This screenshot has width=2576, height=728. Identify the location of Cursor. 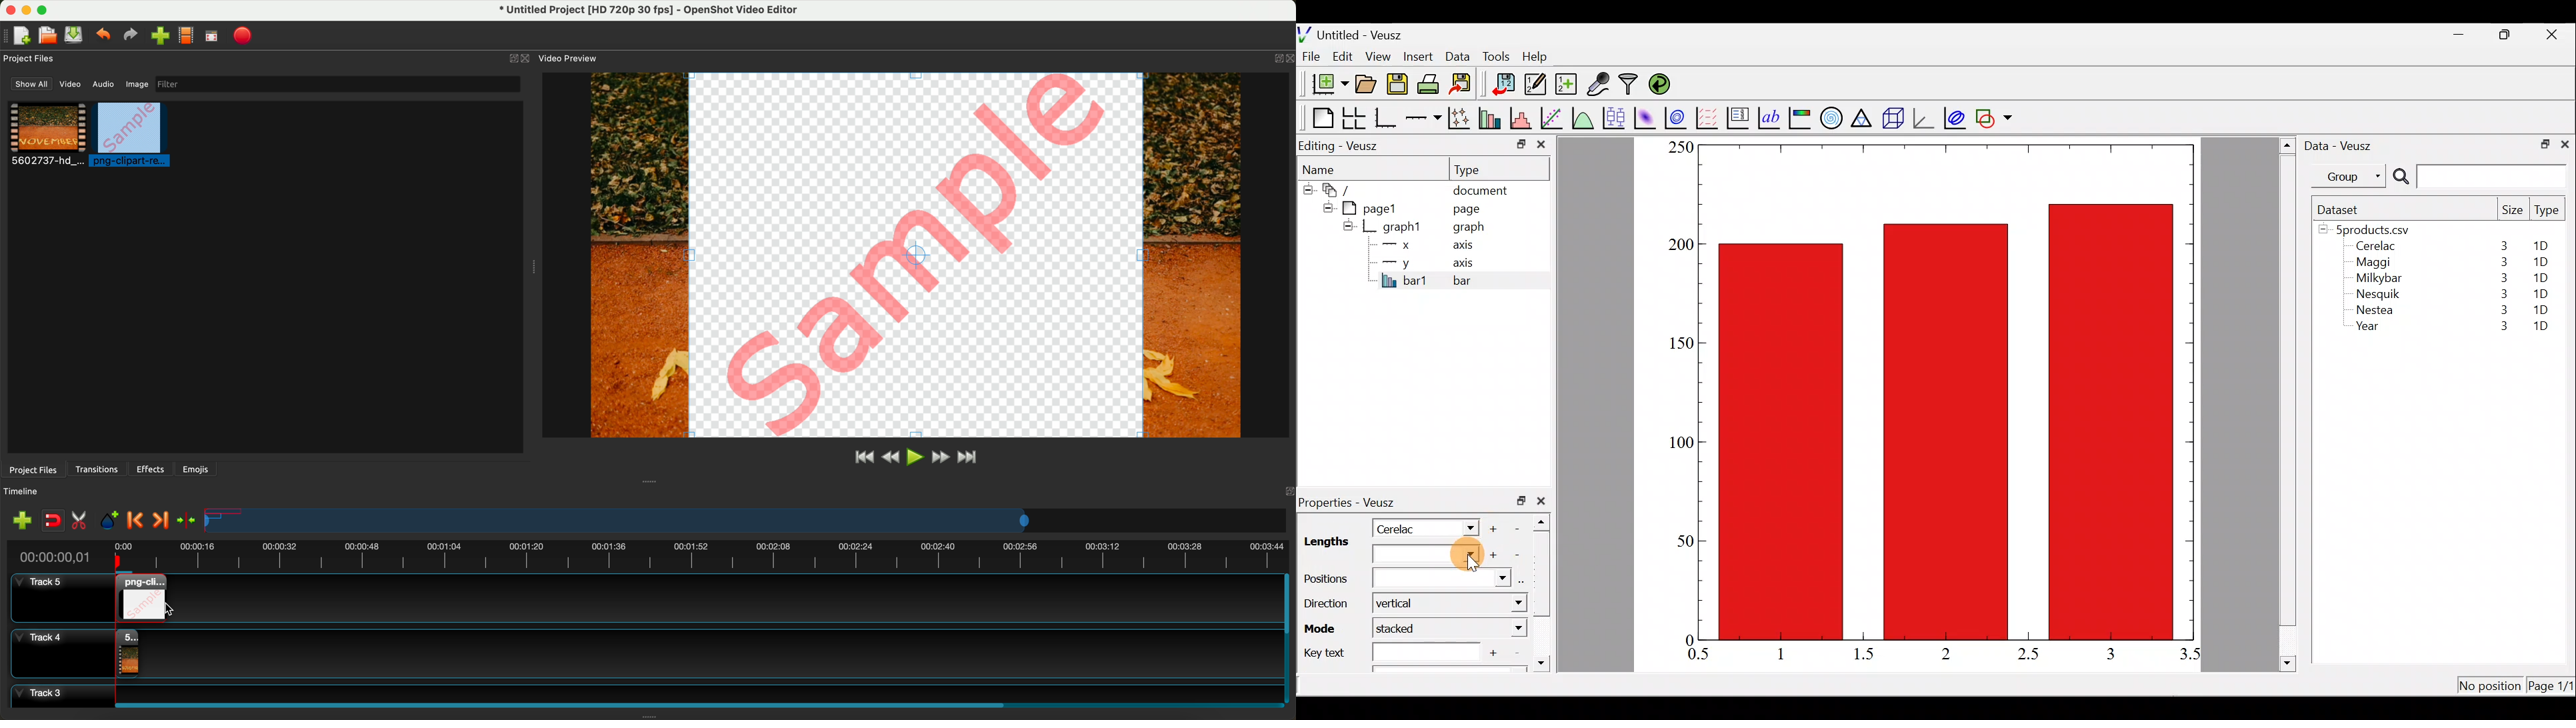
(1463, 557).